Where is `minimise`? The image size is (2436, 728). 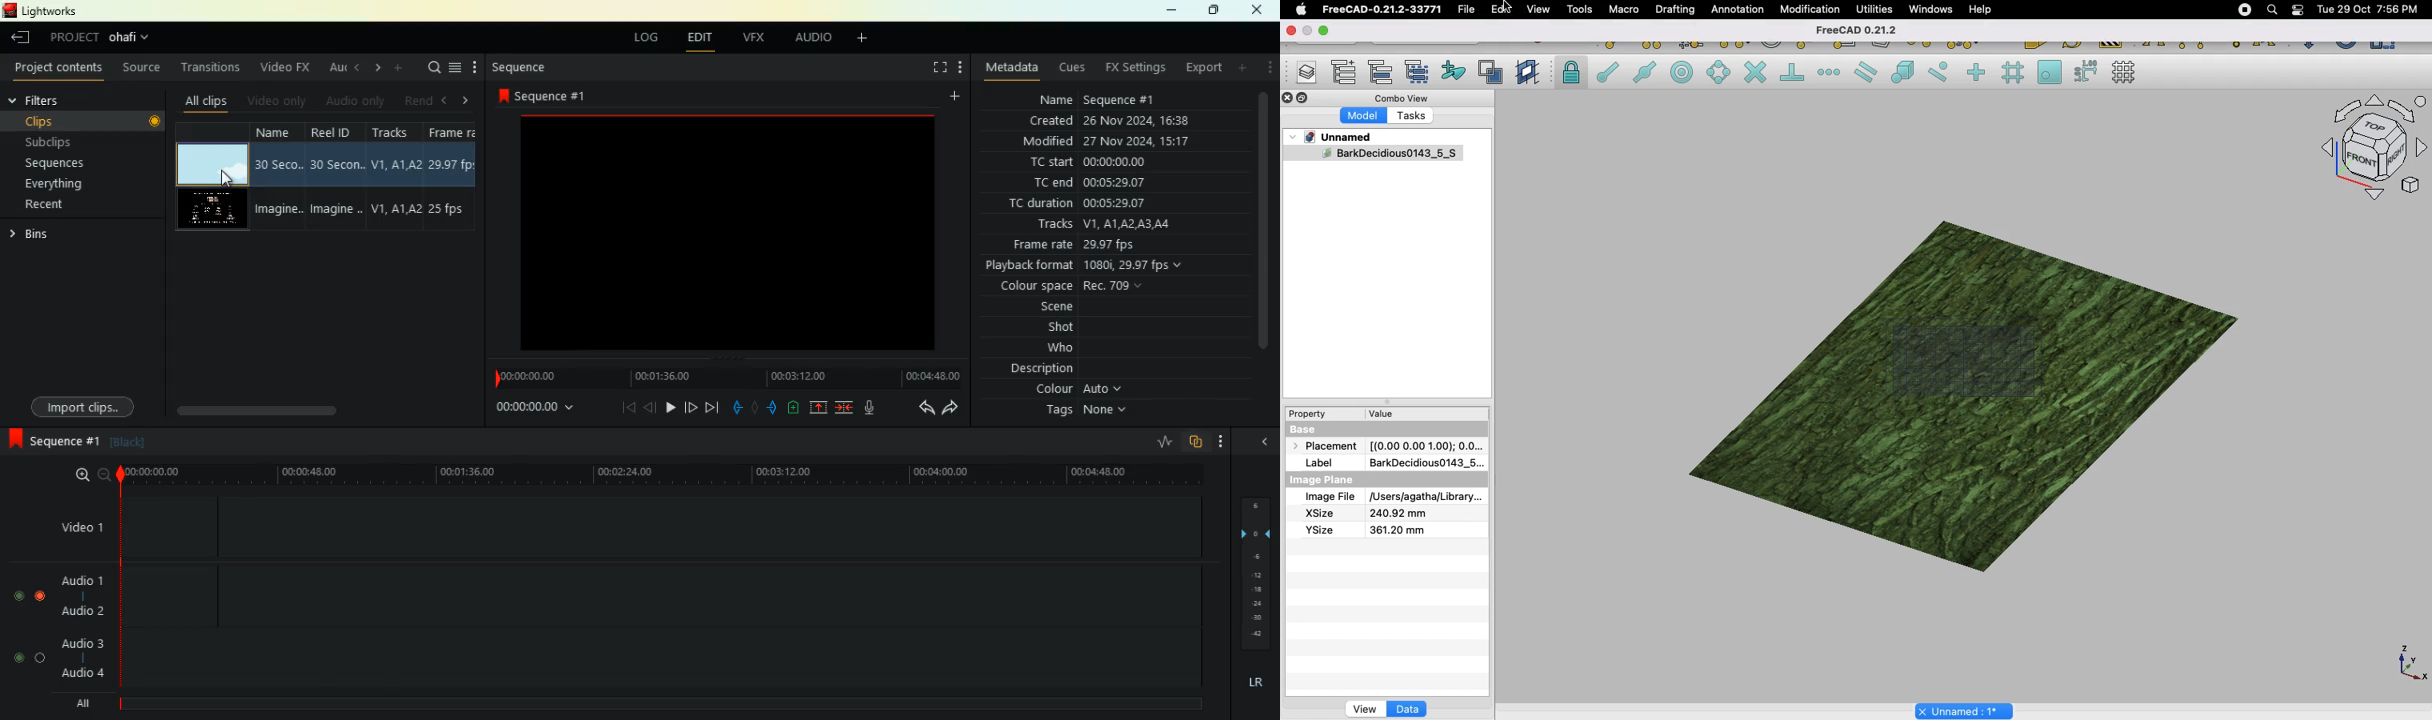 minimise is located at coordinates (1307, 30).